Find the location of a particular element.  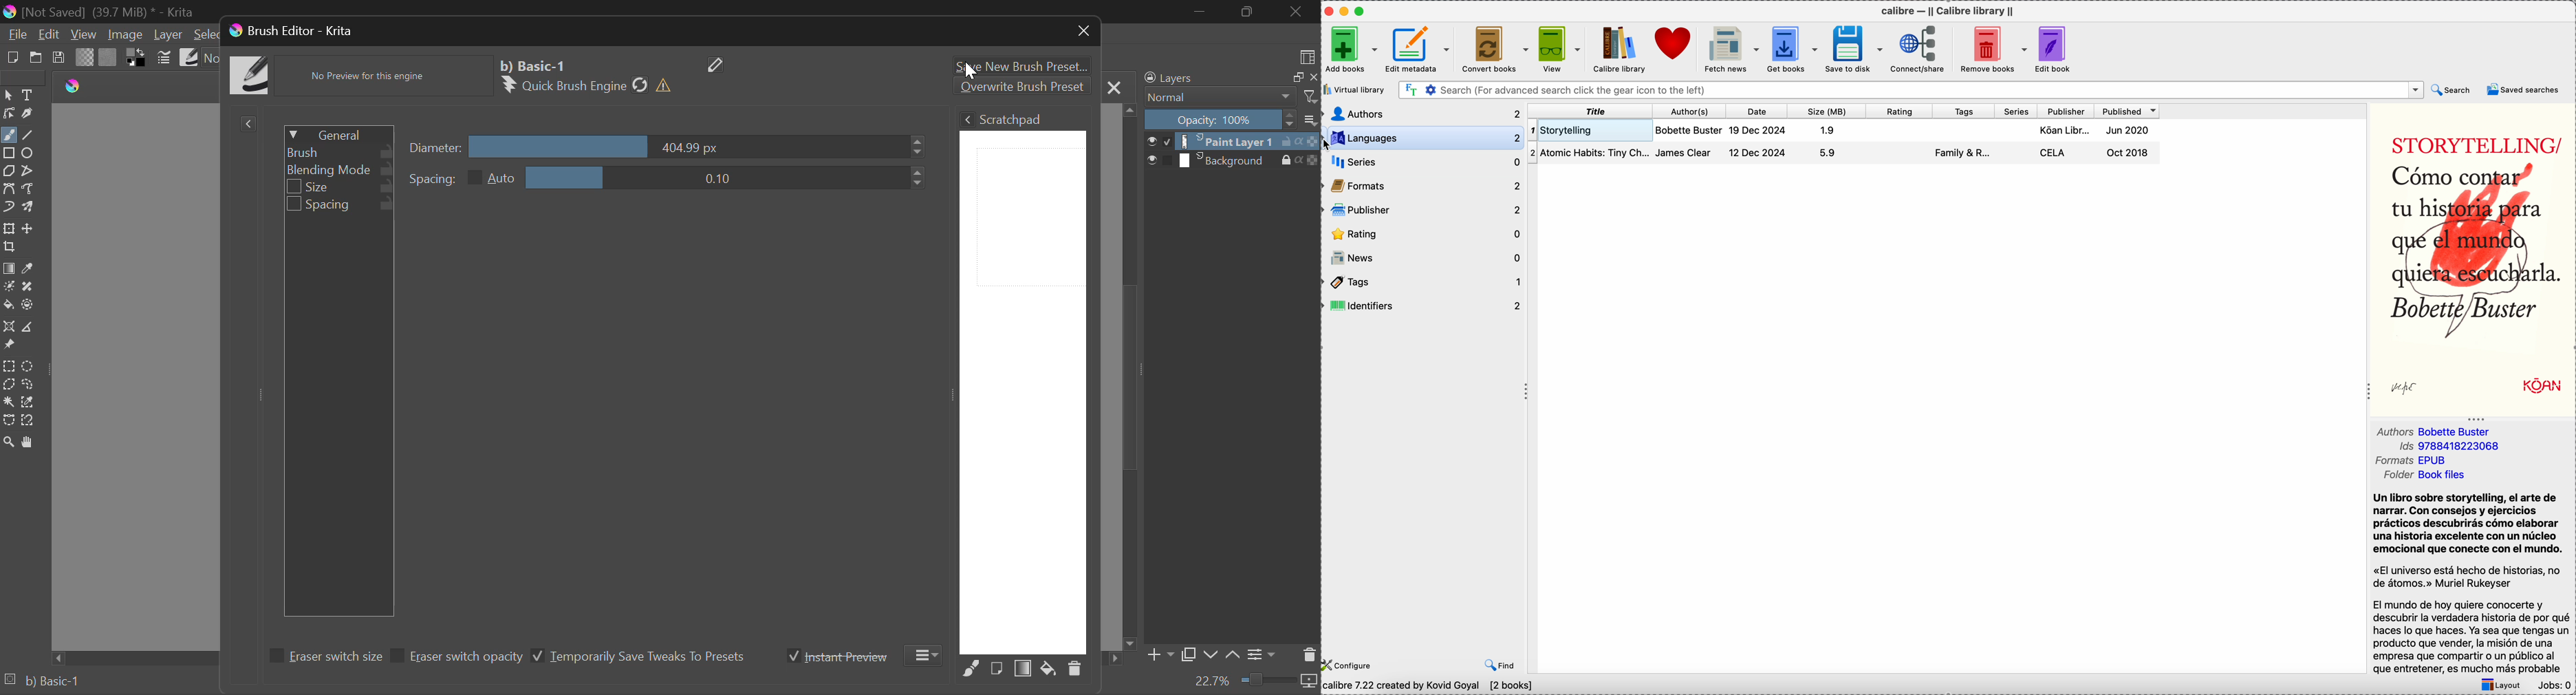

File is located at coordinates (17, 34).